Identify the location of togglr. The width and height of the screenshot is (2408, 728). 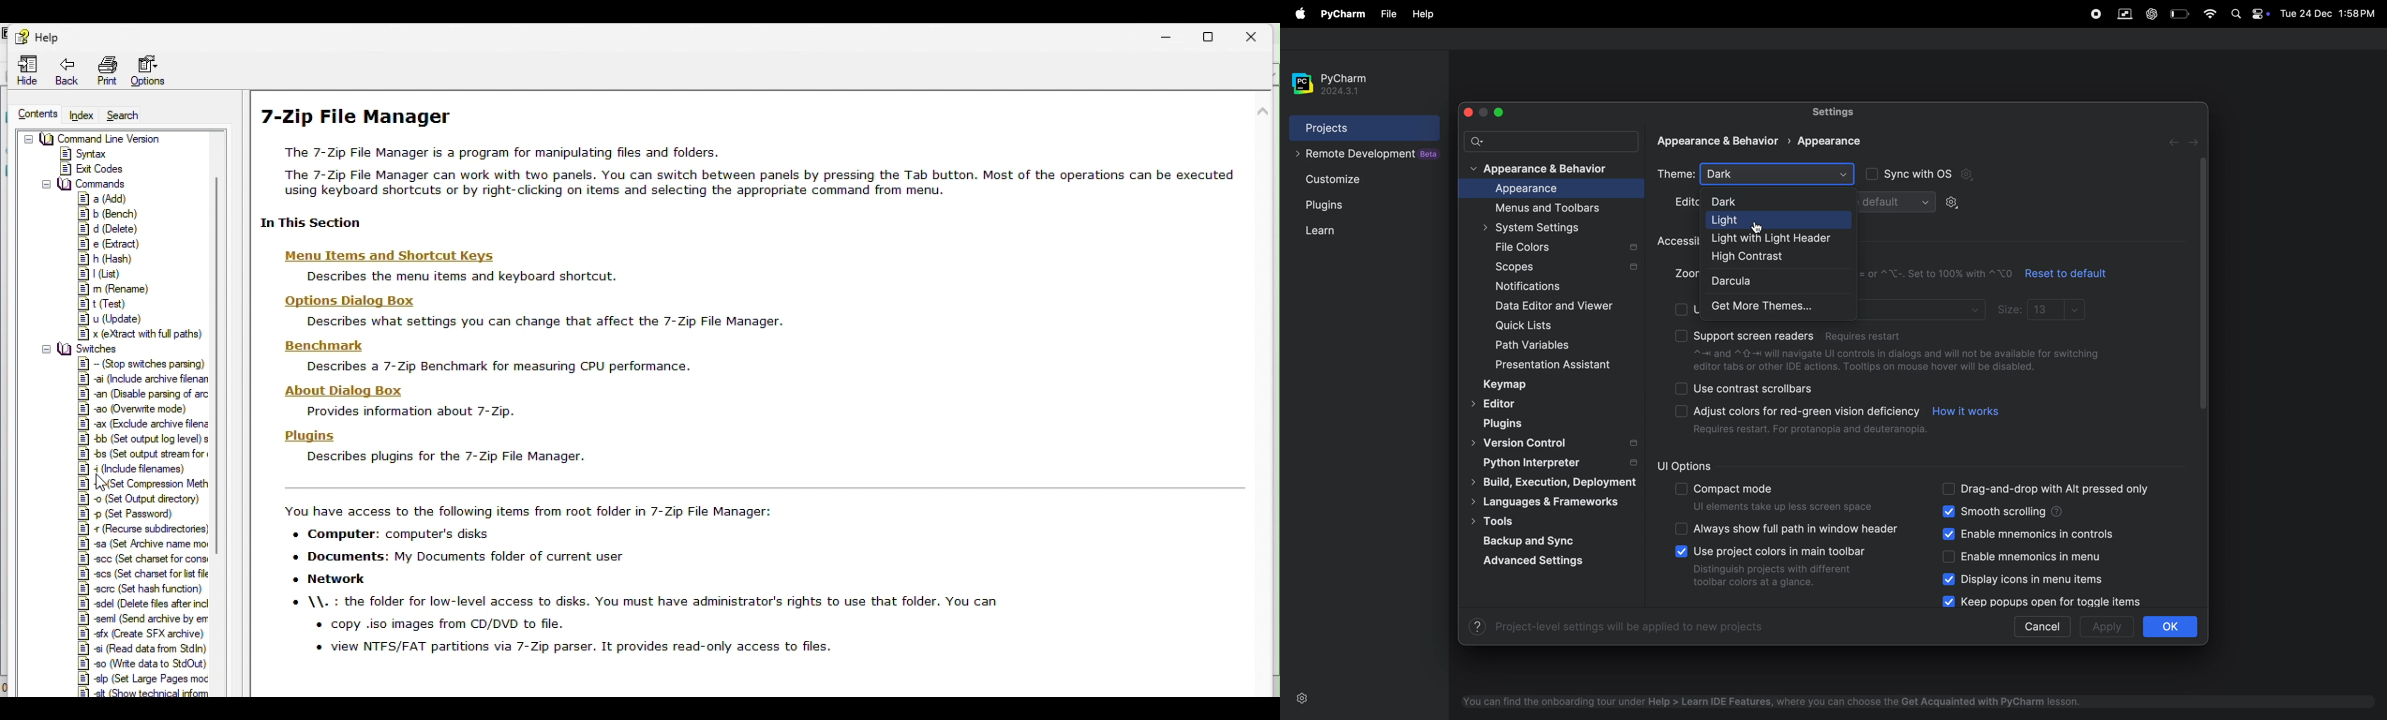
(2204, 291).